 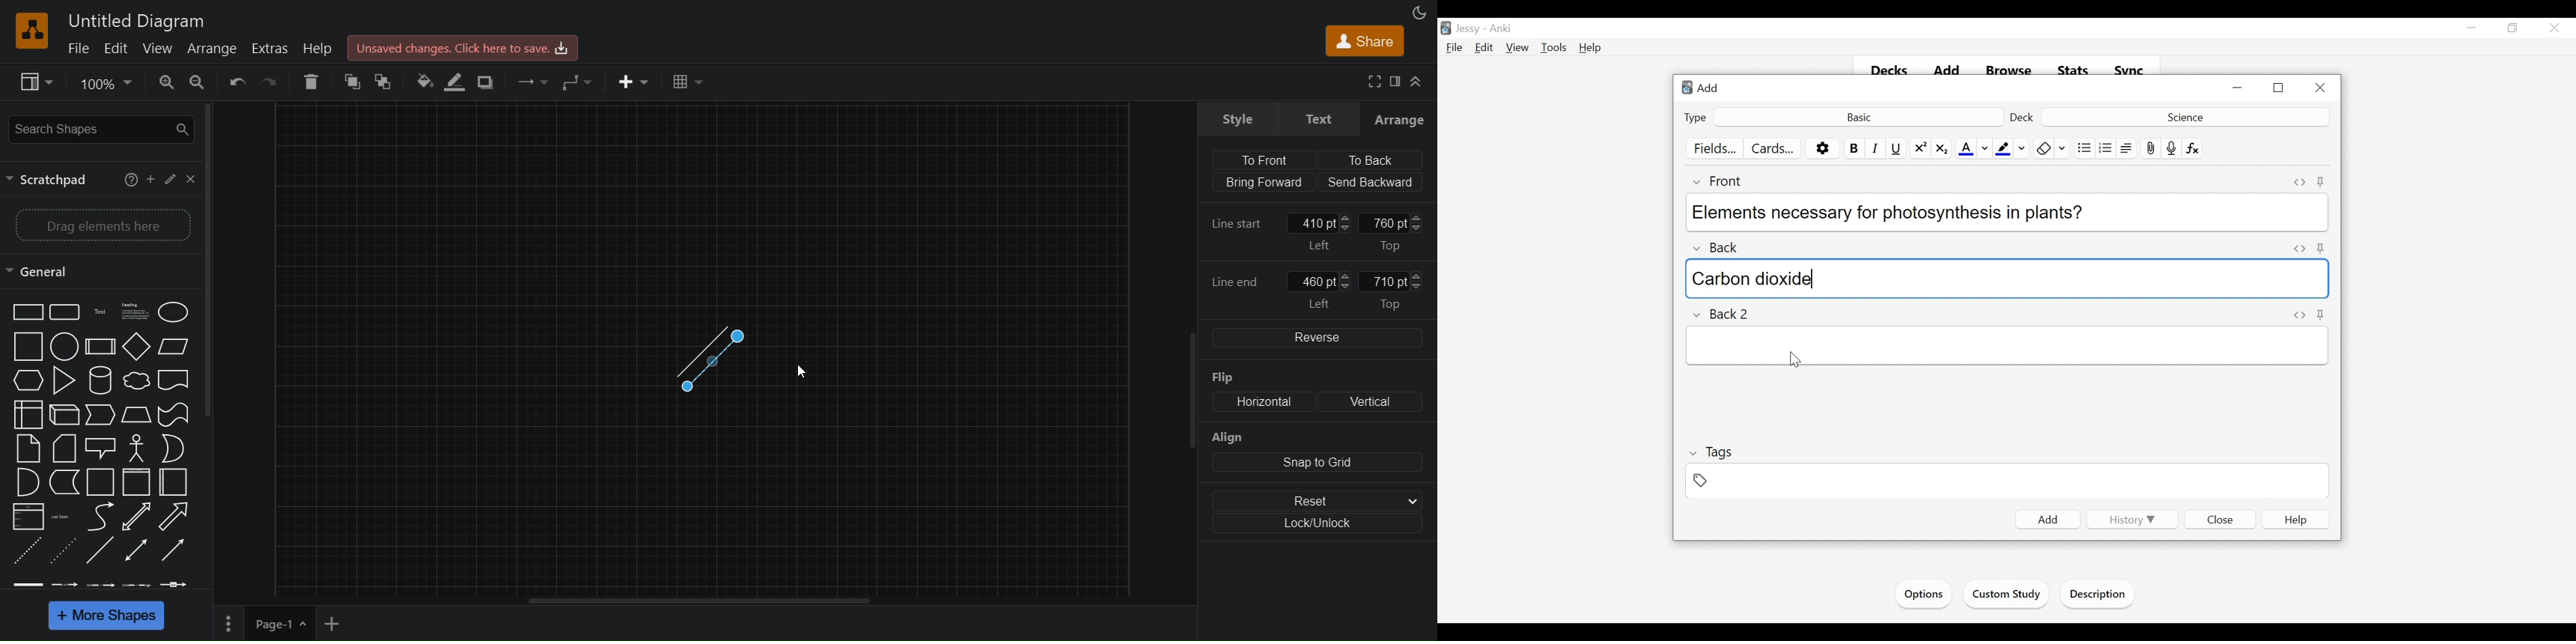 What do you see at coordinates (1321, 289) in the screenshot?
I see `460 pt left` at bounding box center [1321, 289].